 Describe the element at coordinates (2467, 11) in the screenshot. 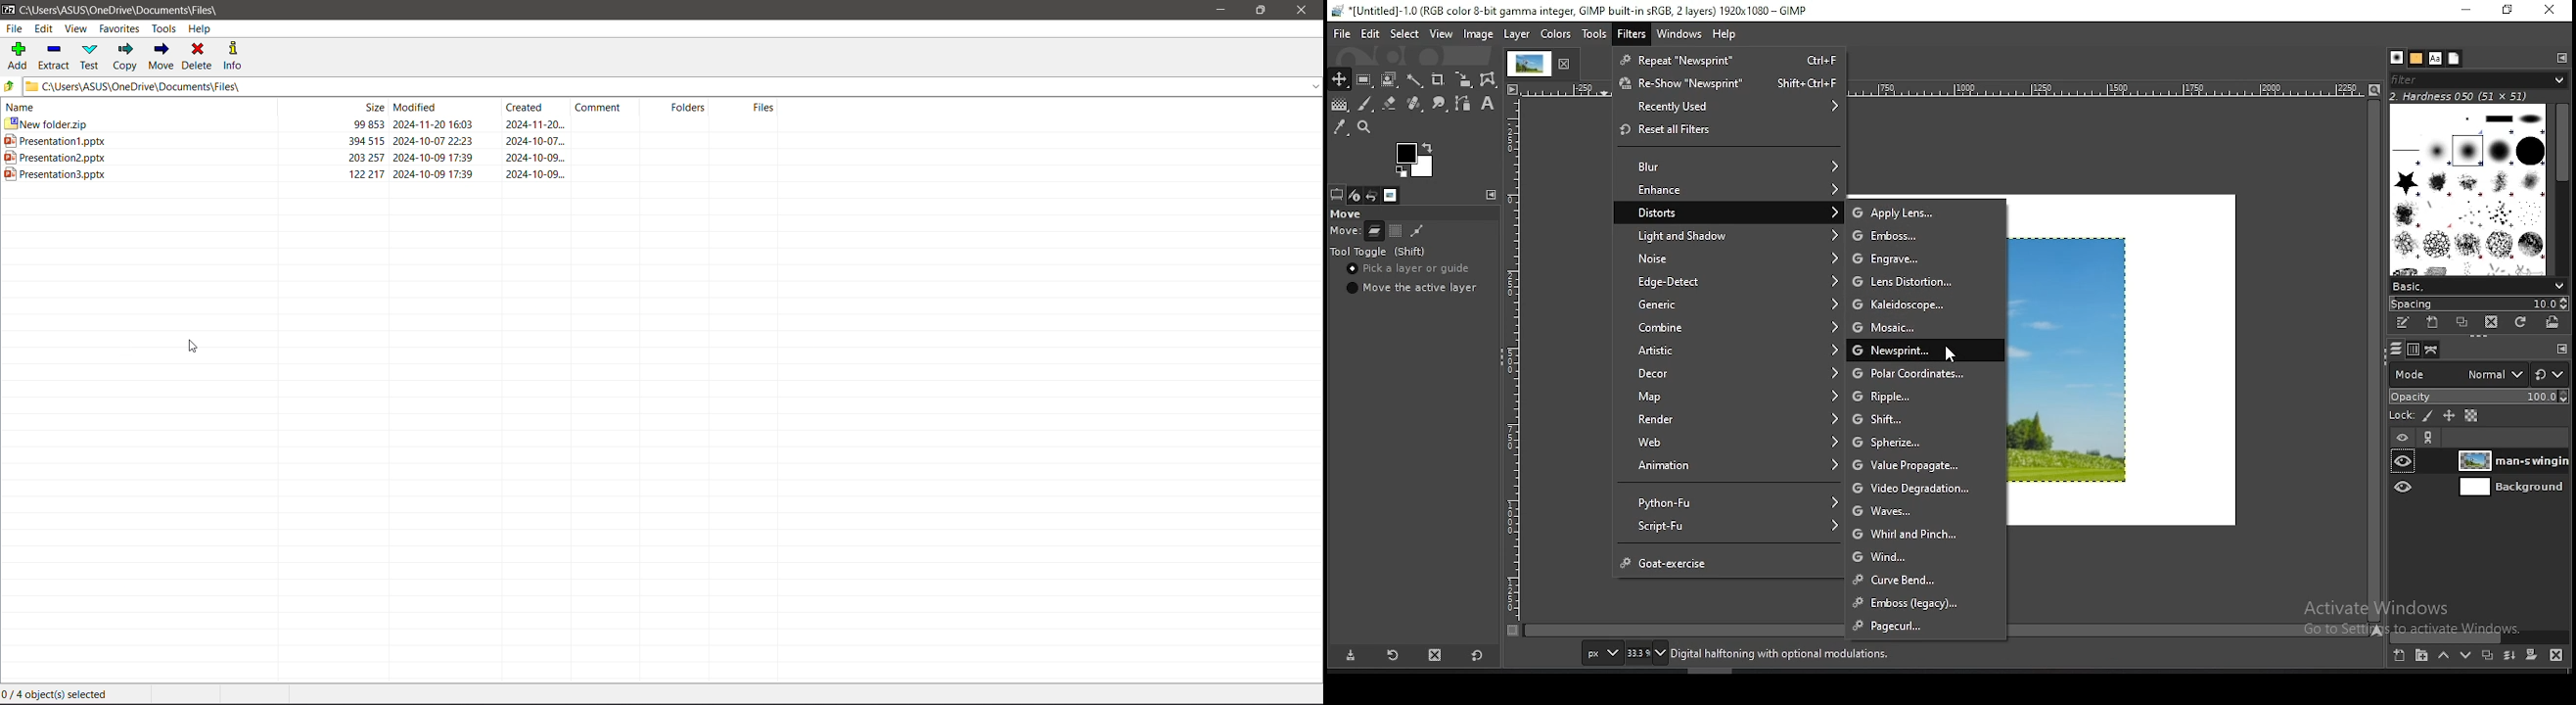

I see `minimize` at that location.